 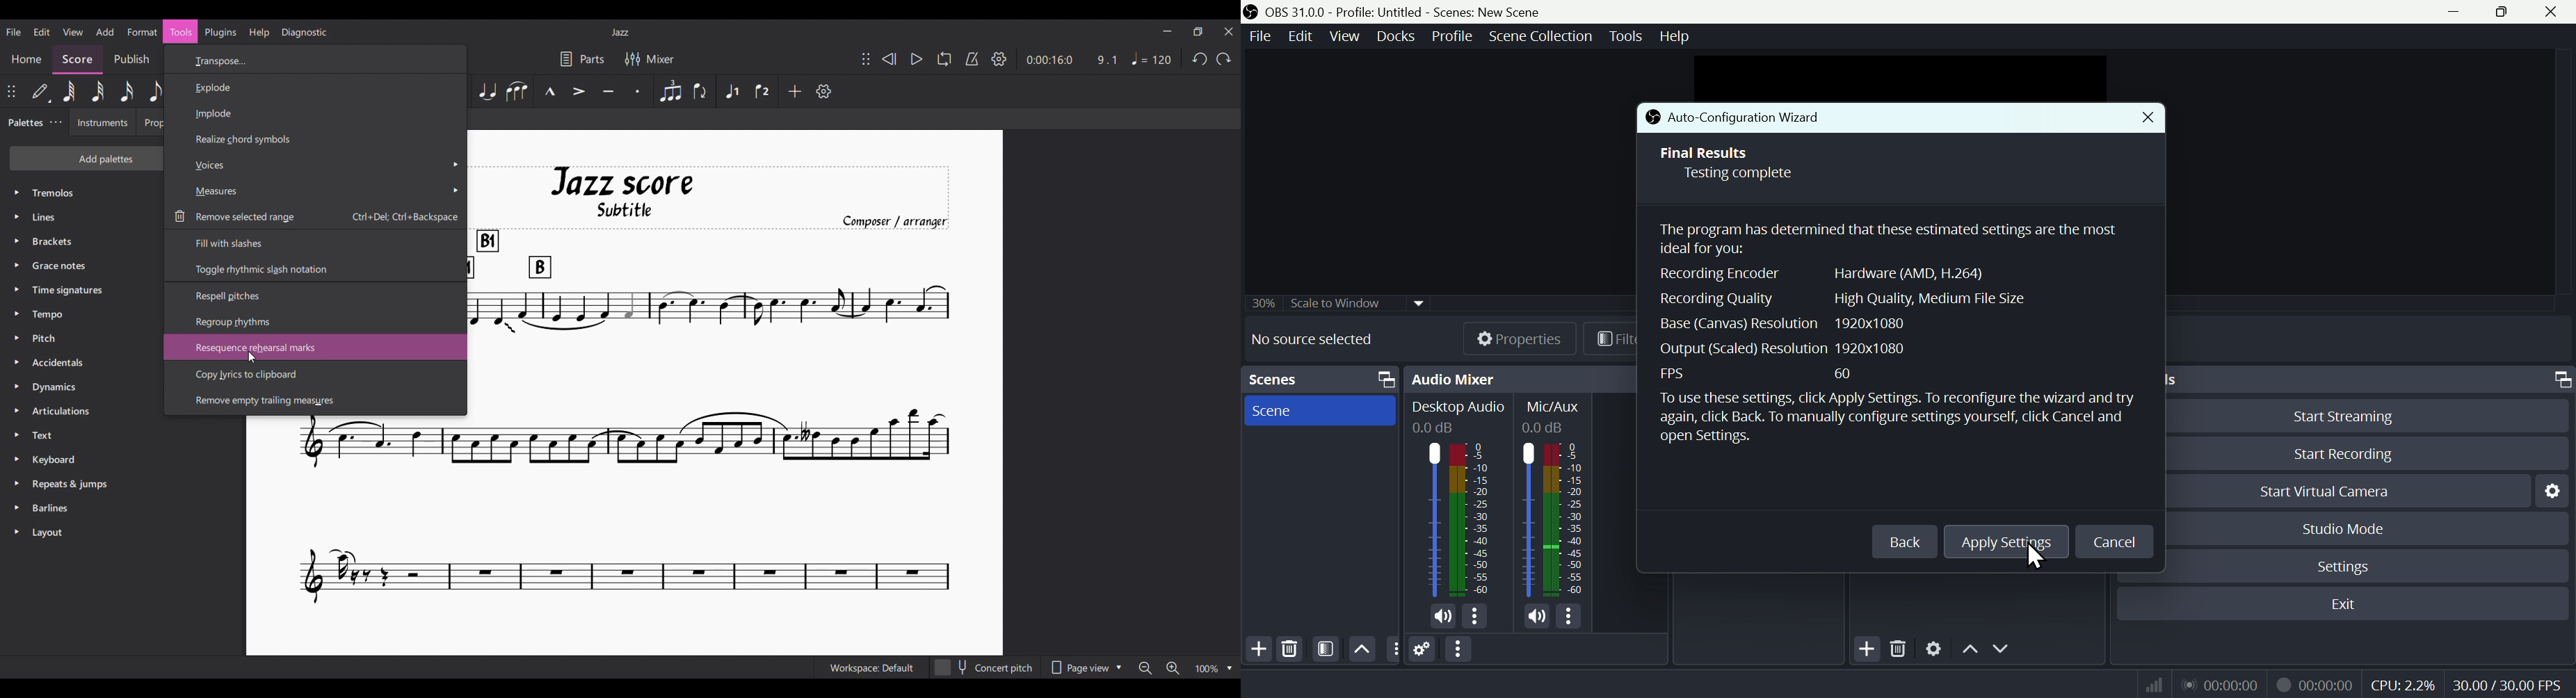 I want to click on Start Recording, so click(x=2367, y=454).